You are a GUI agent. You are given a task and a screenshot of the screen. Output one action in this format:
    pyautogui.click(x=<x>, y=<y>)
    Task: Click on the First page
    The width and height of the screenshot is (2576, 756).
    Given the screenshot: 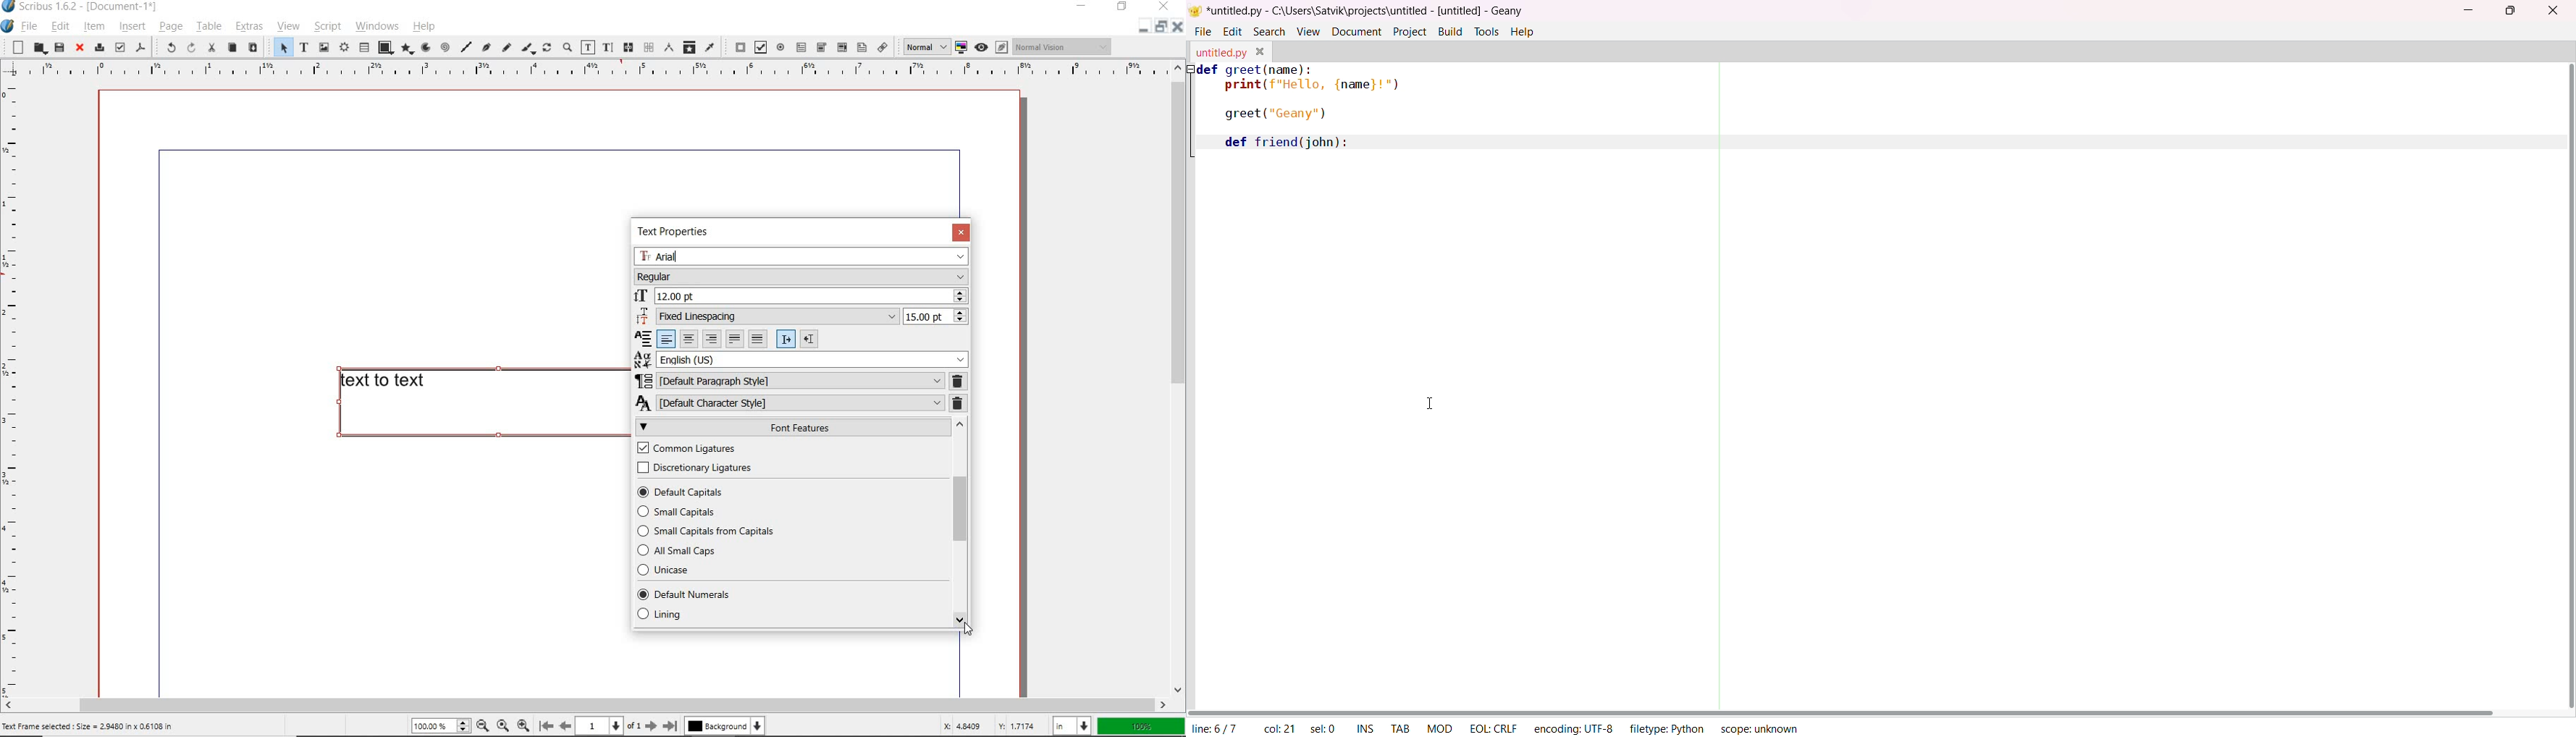 What is the action you would take?
    pyautogui.click(x=545, y=726)
    